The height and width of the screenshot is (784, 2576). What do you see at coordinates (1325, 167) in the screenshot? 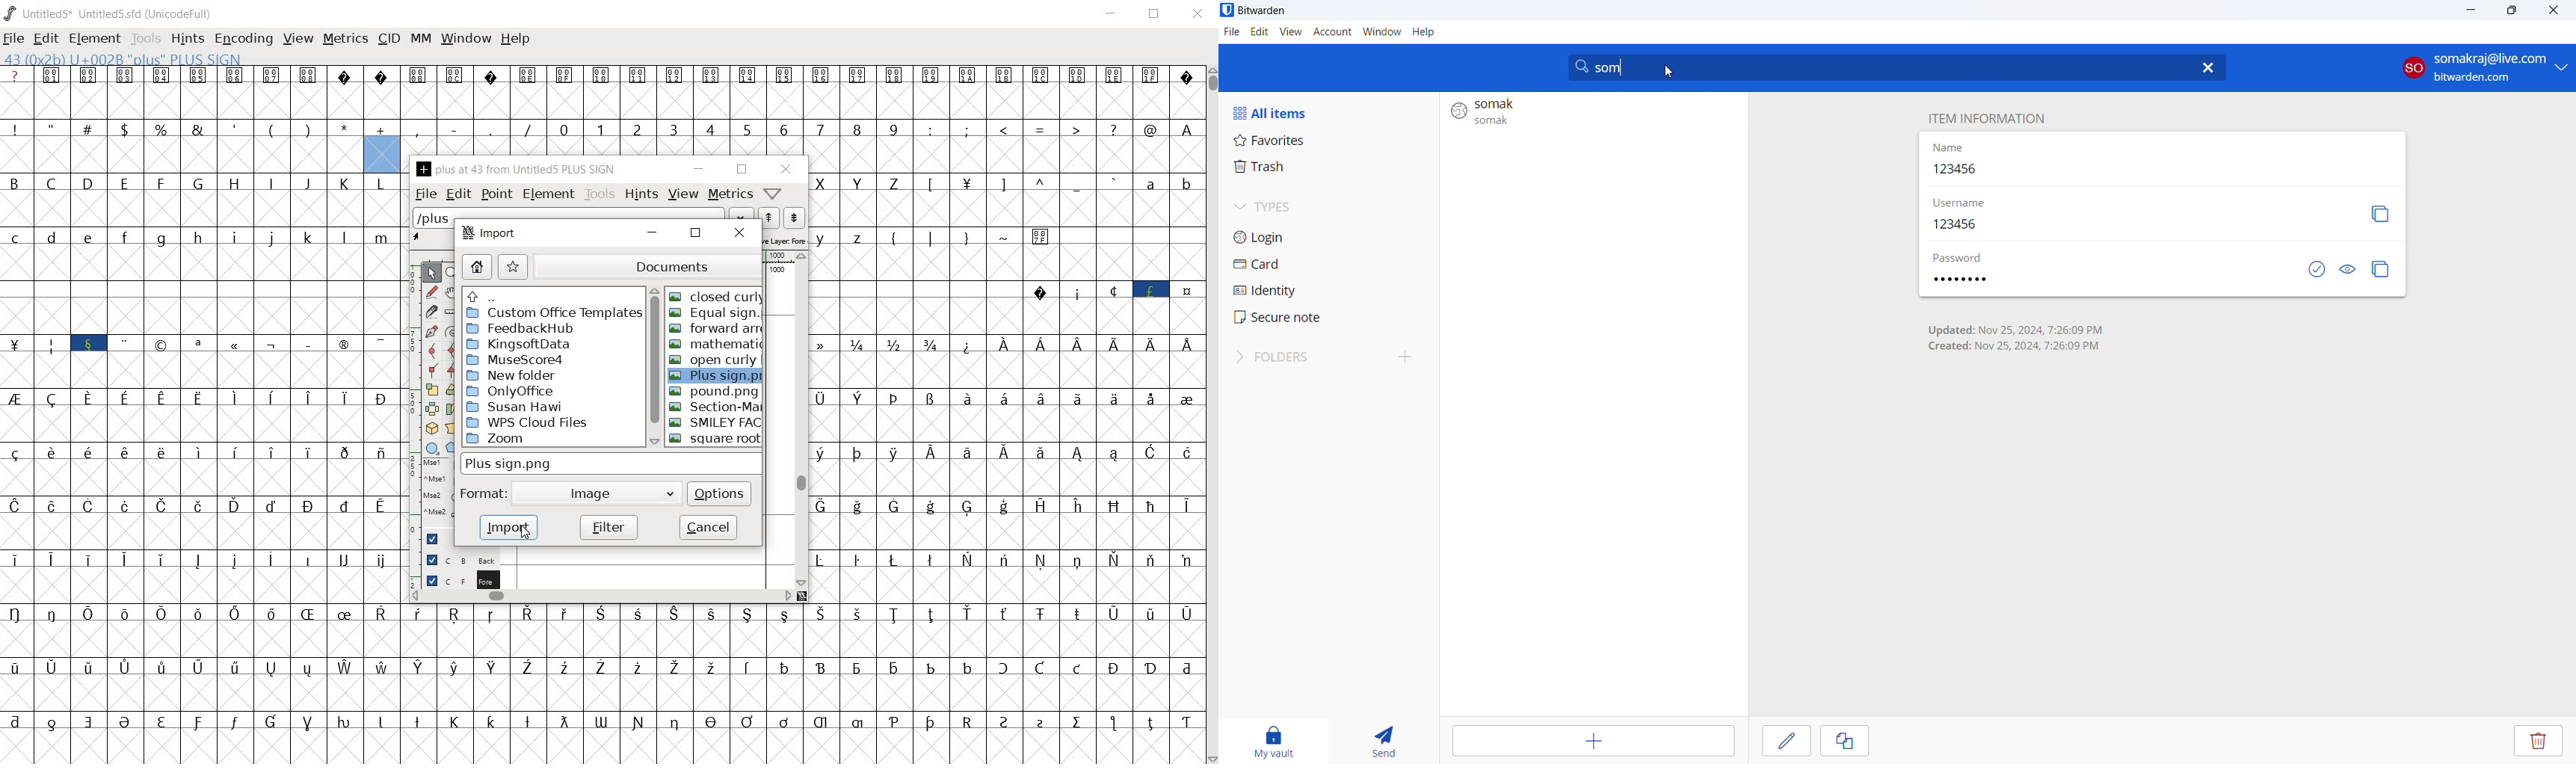
I see `trash` at bounding box center [1325, 167].